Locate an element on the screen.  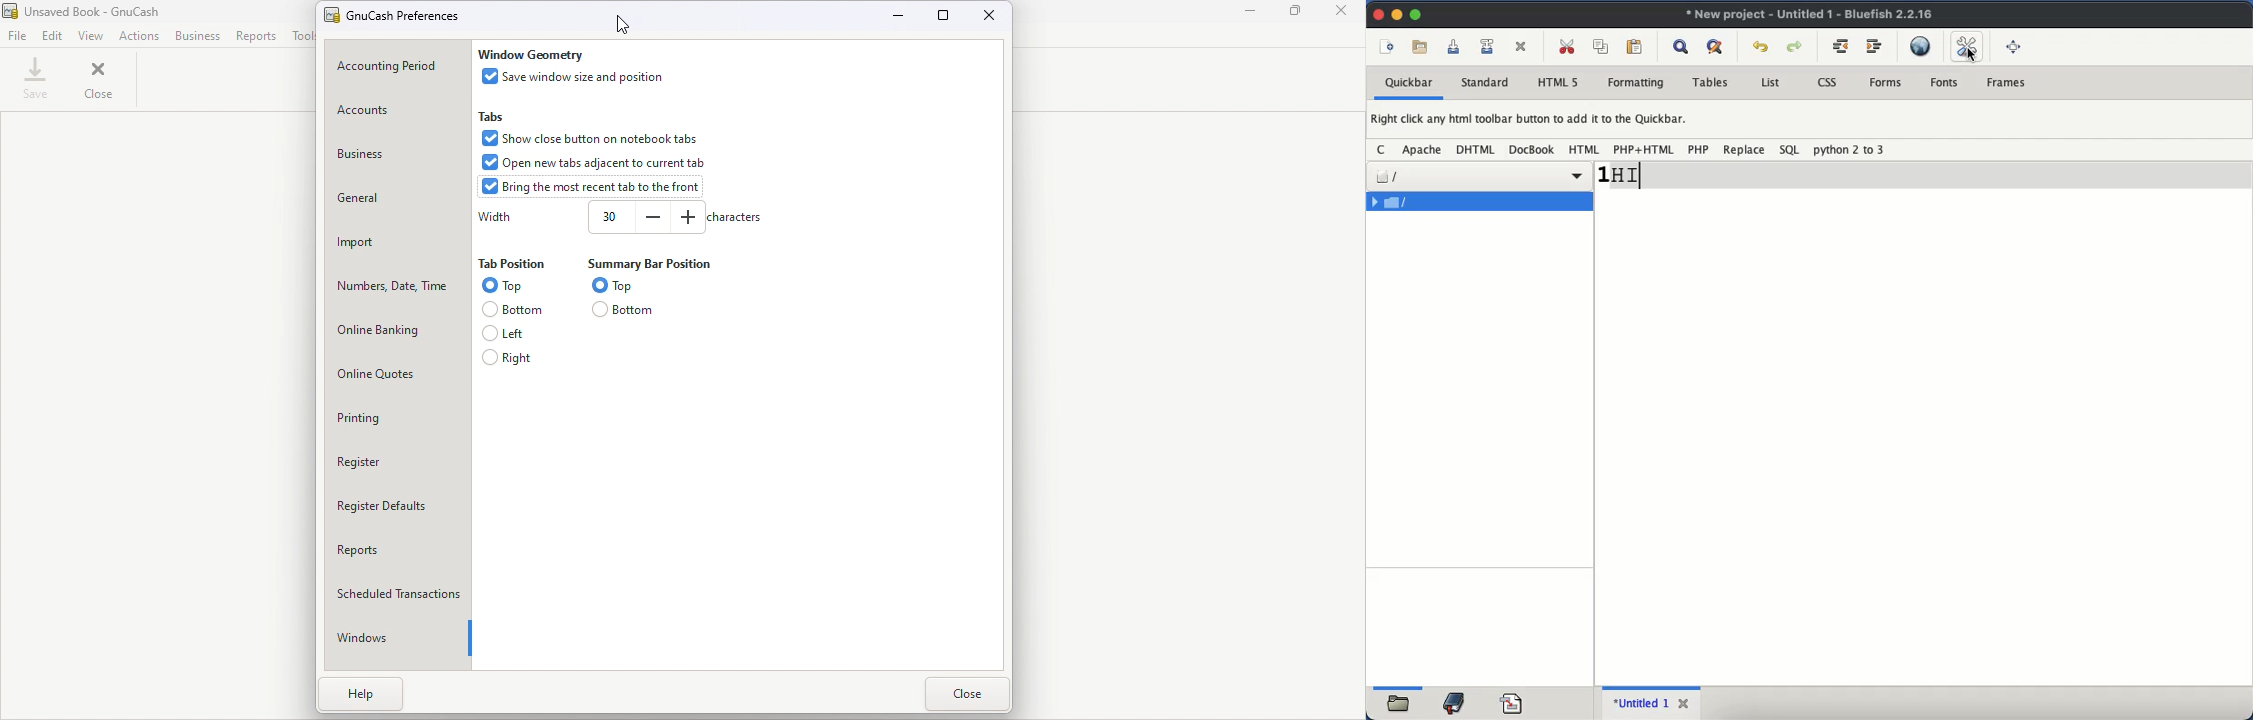
docbook is located at coordinates (1531, 149).